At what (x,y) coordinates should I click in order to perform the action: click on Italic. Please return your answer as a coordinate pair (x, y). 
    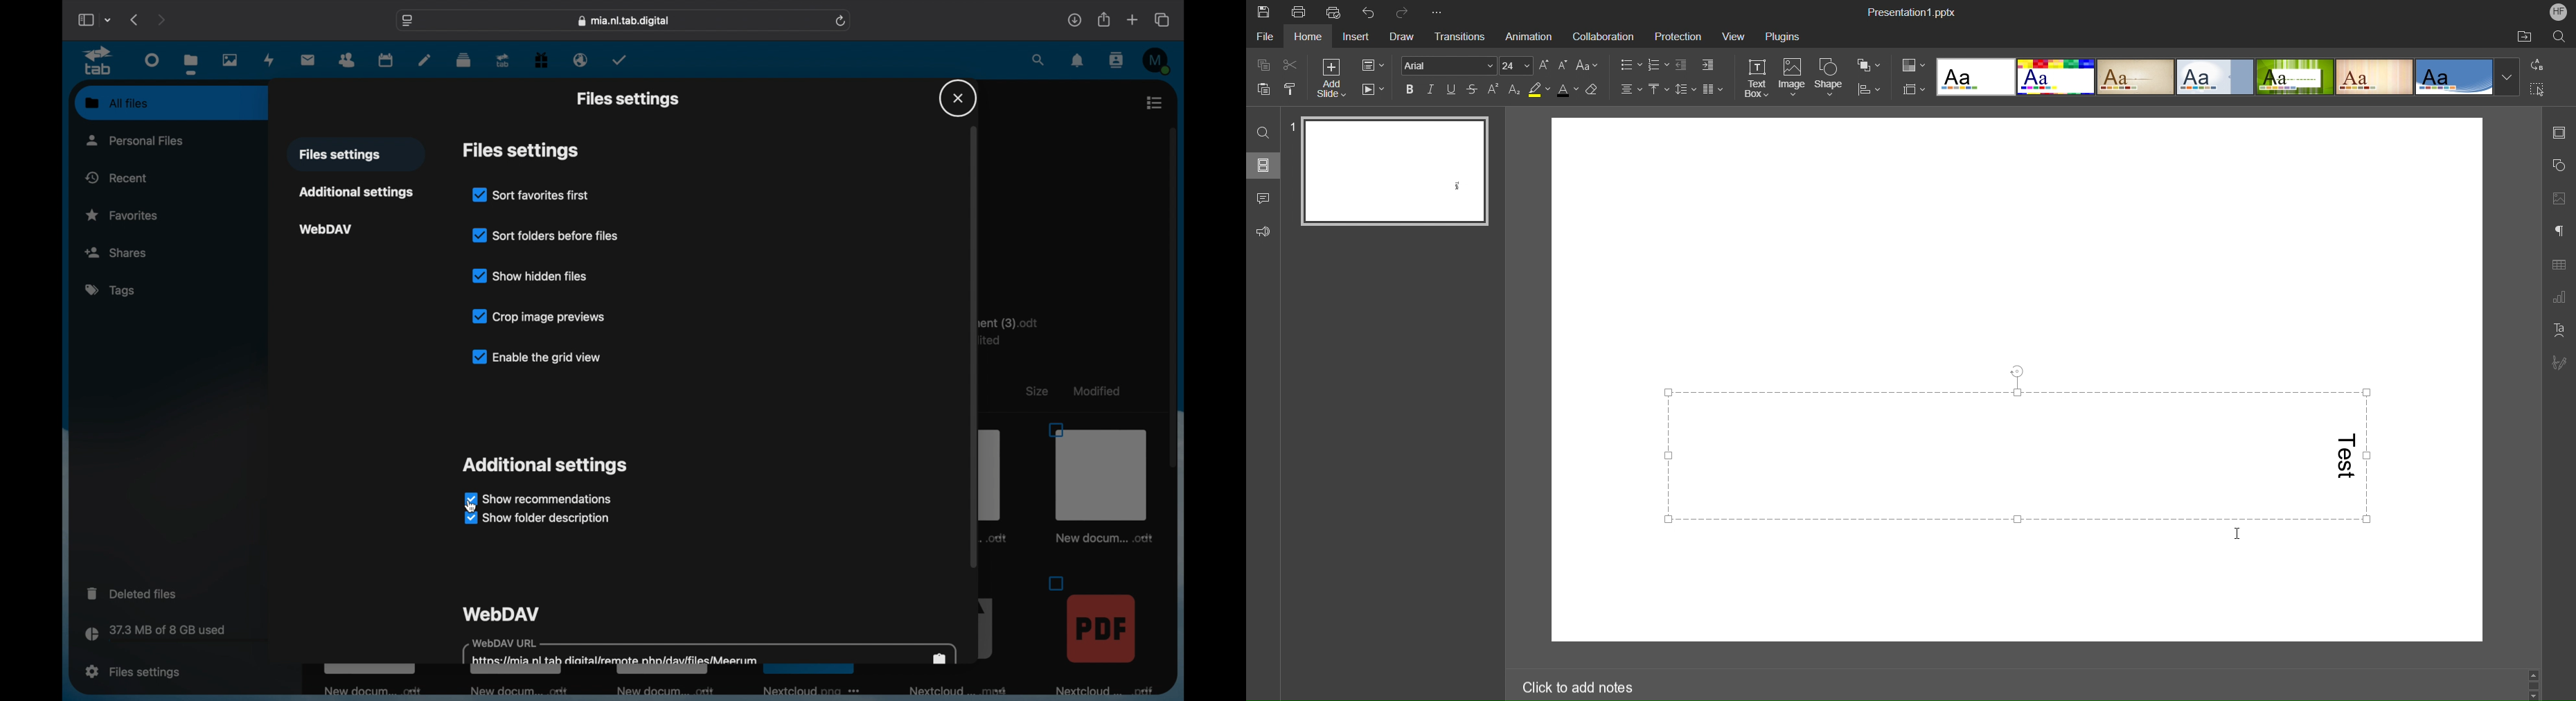
    Looking at the image, I should click on (1432, 89).